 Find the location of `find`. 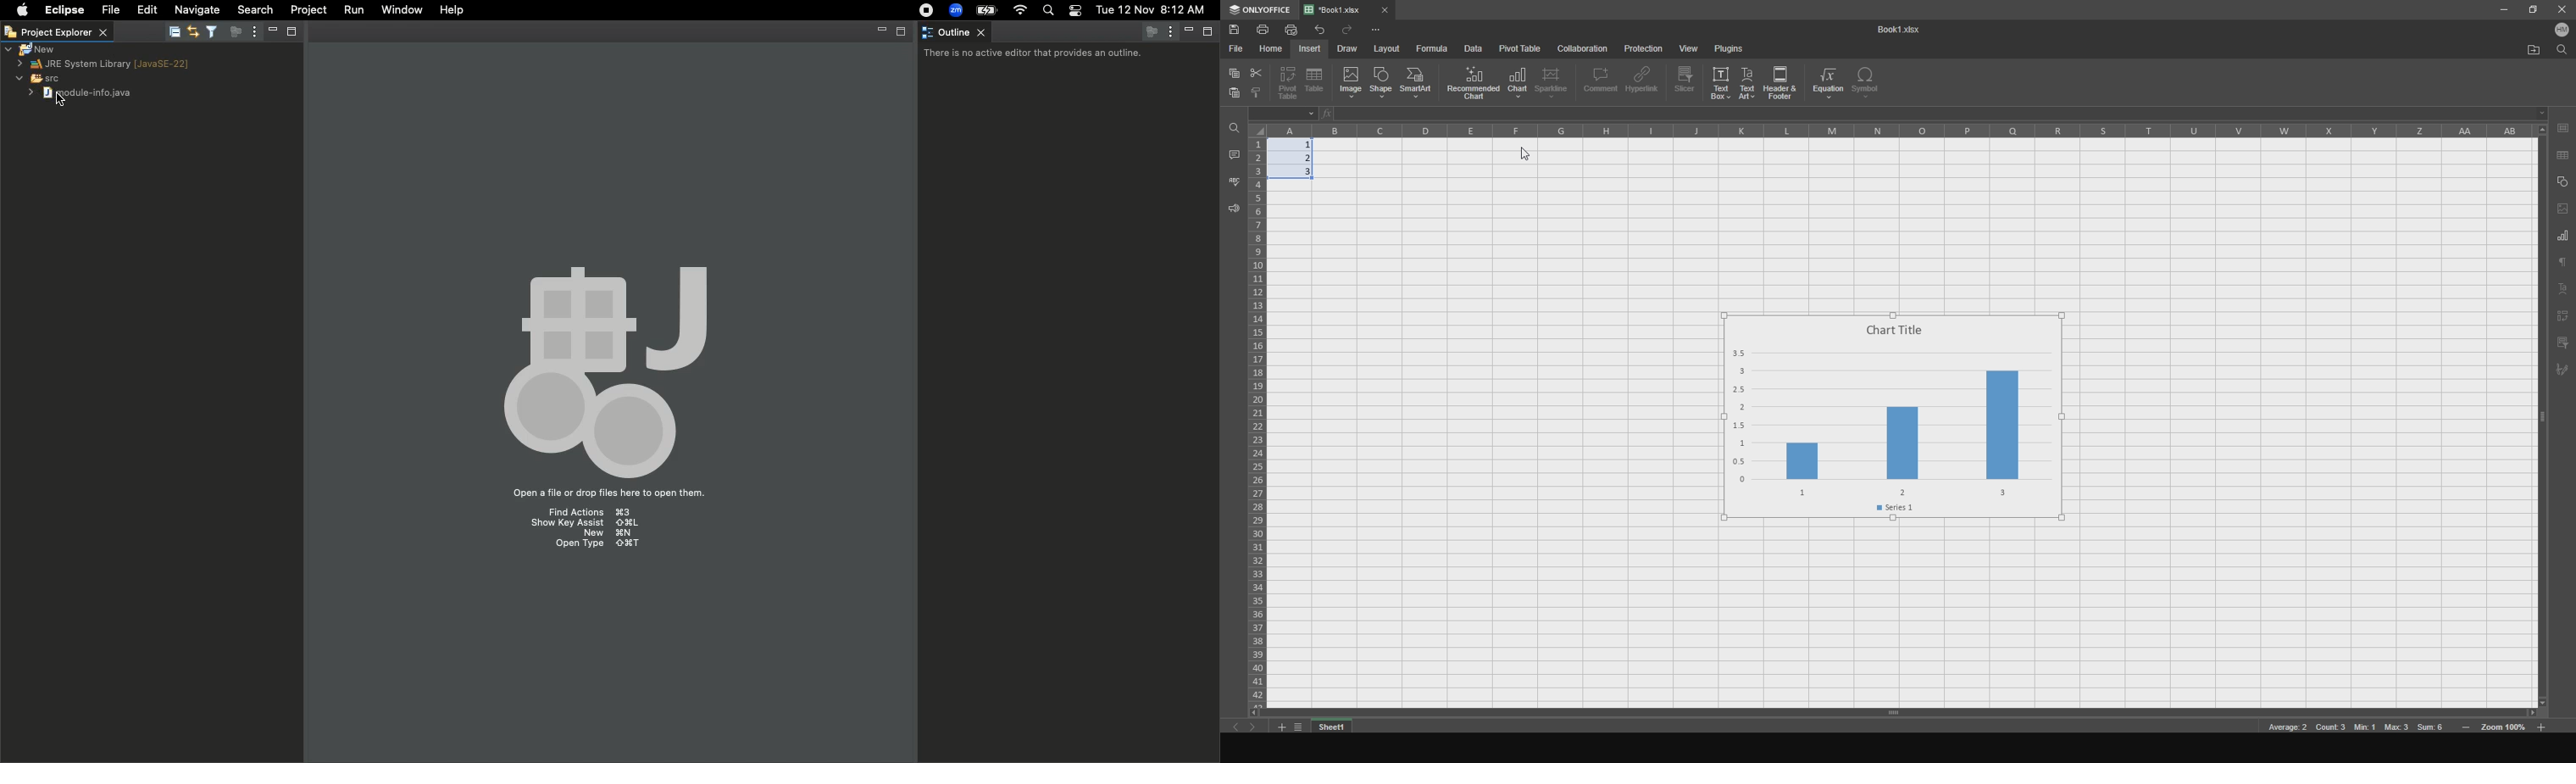

find is located at coordinates (2560, 53).